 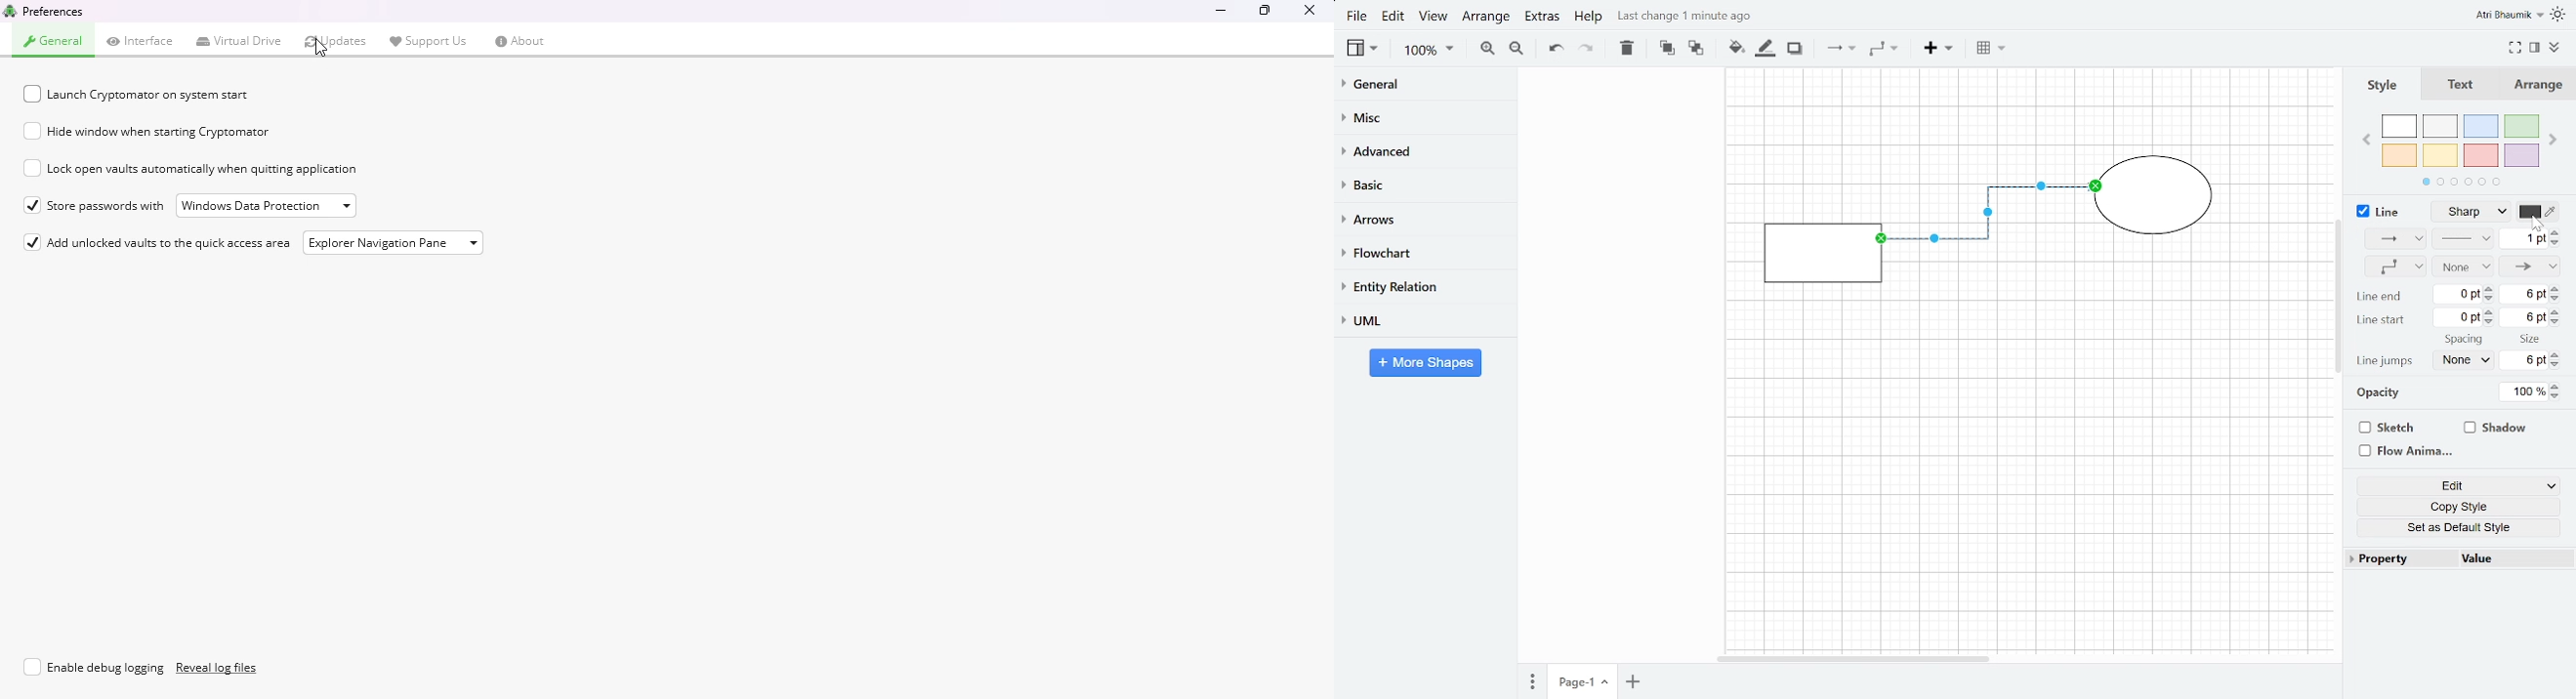 What do you see at coordinates (1355, 17) in the screenshot?
I see `File` at bounding box center [1355, 17].